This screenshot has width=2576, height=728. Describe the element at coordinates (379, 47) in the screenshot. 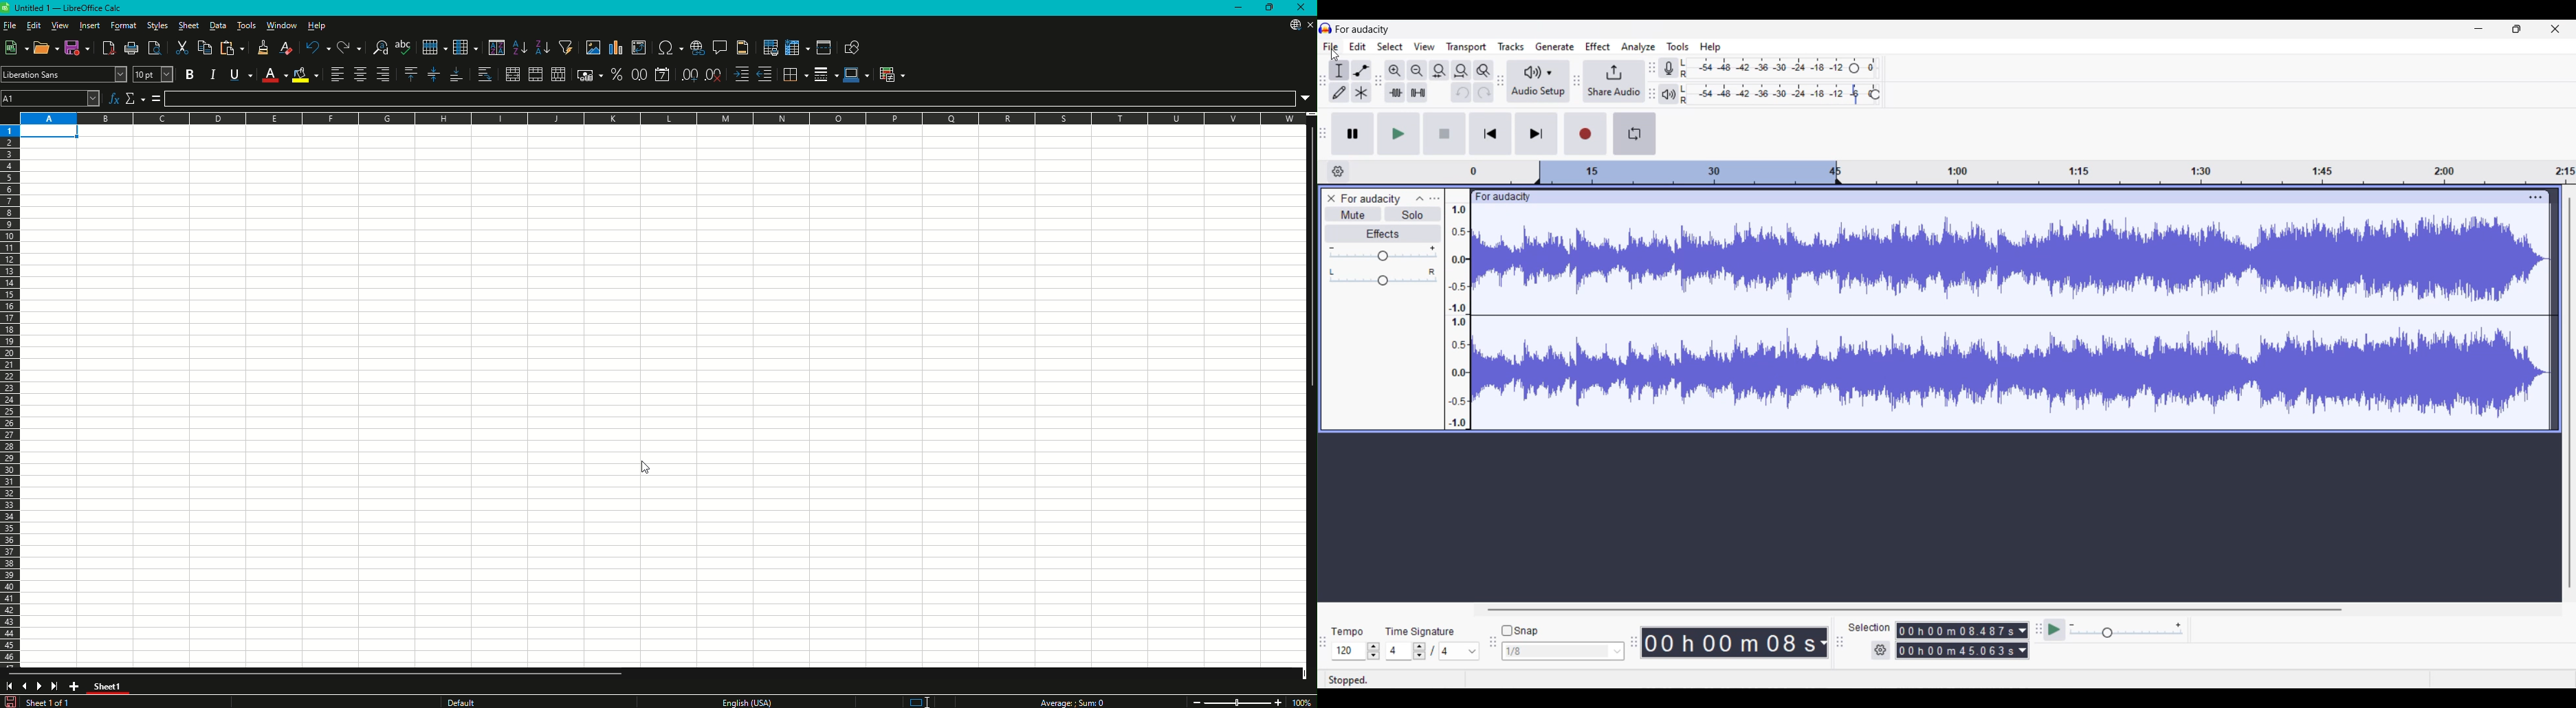

I see `Find and Replace` at that location.